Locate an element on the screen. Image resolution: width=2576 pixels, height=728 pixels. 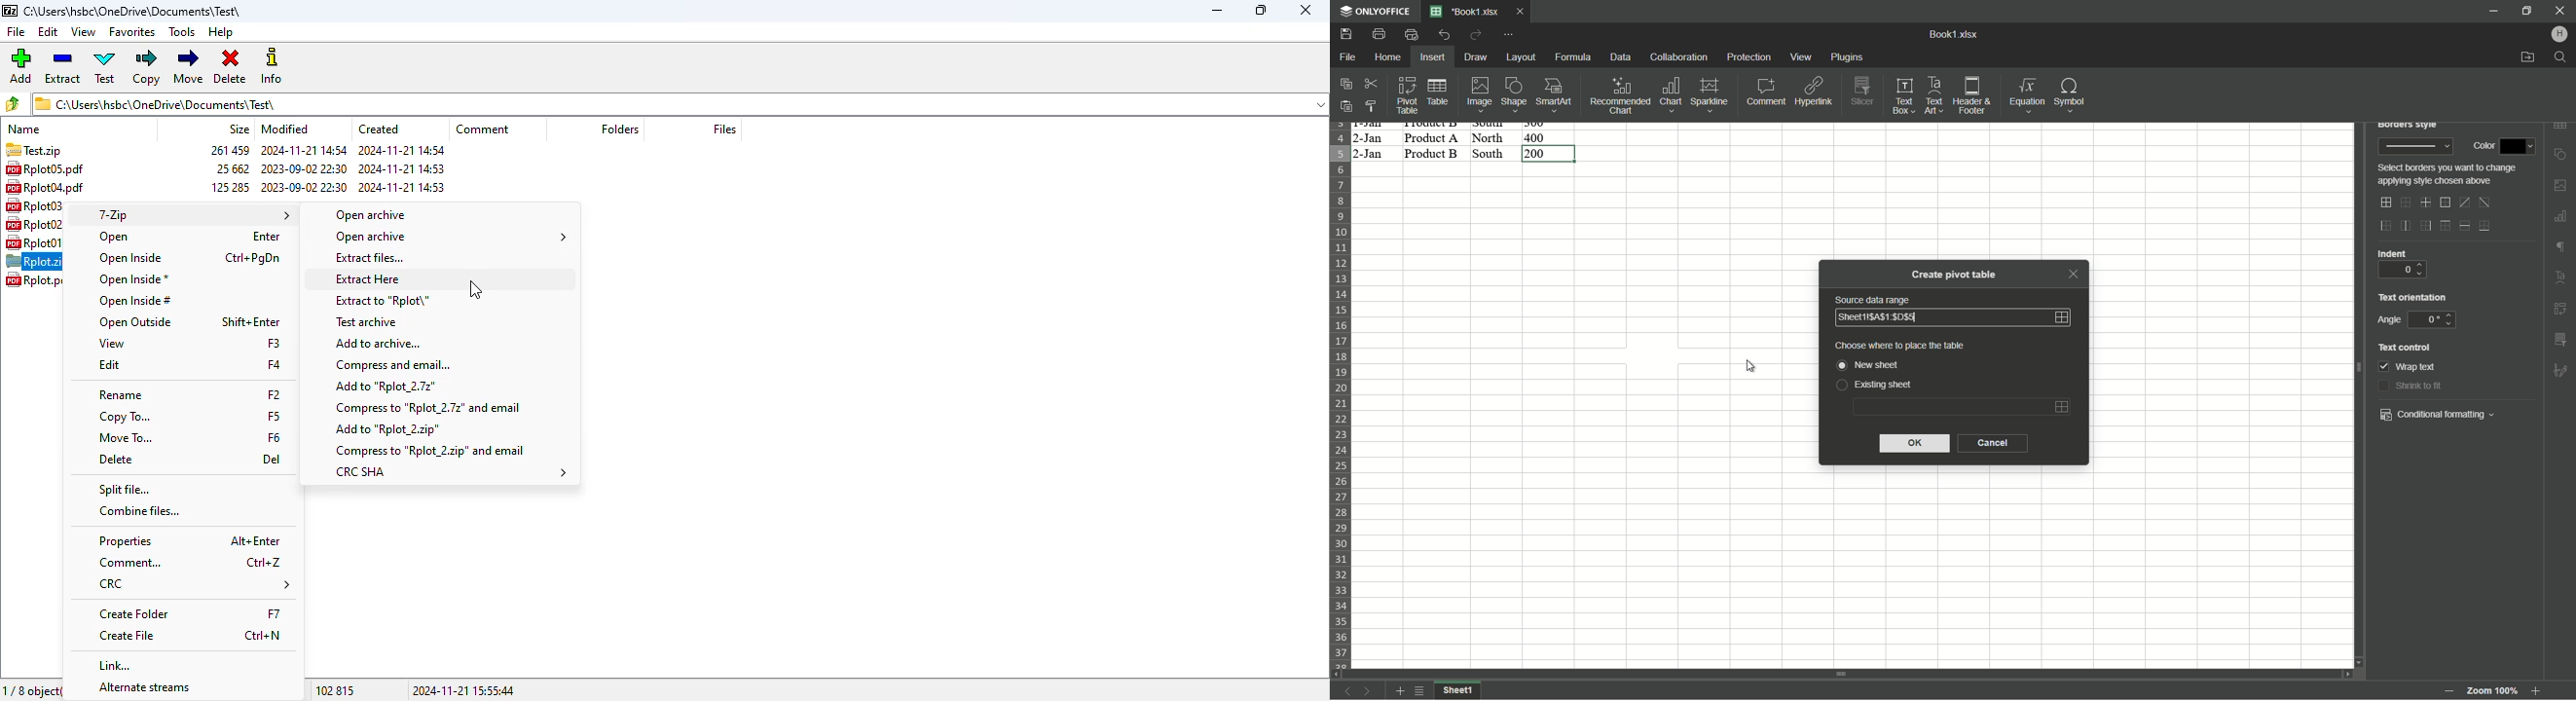
shrink to fit is located at coordinates (2410, 386).